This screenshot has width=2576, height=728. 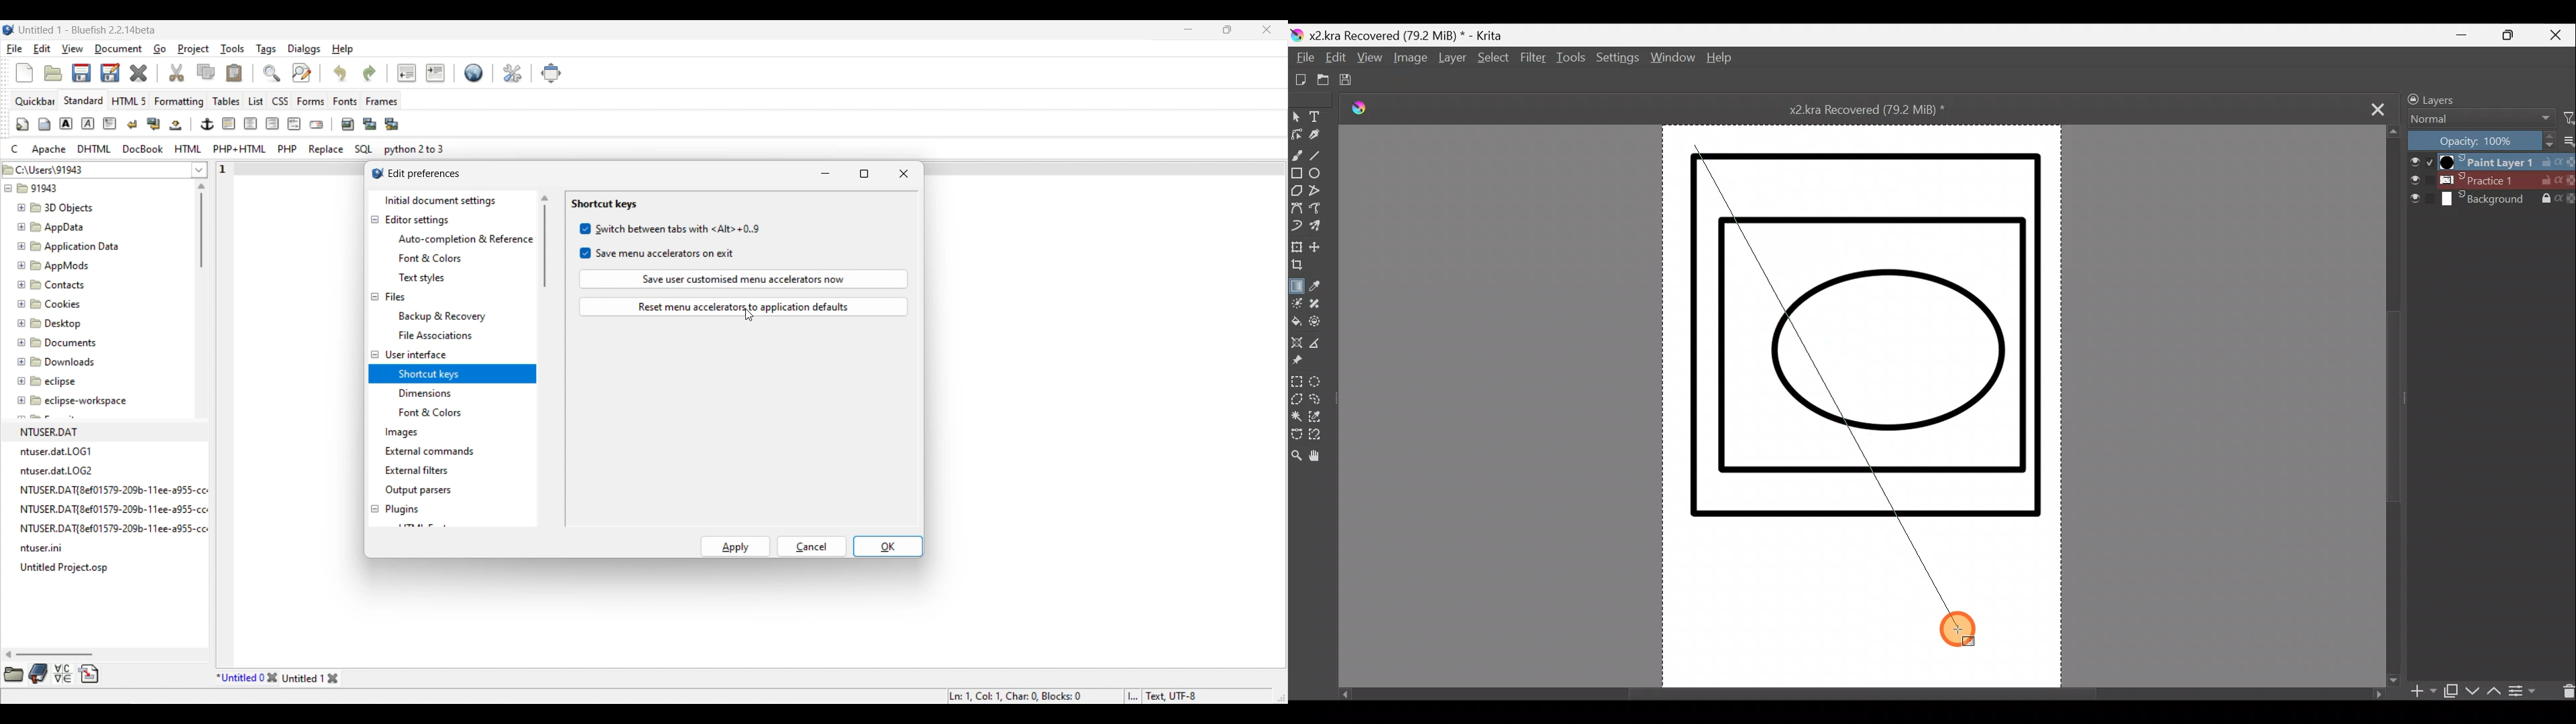 What do you see at coordinates (138, 73) in the screenshot?
I see `Close` at bounding box center [138, 73].